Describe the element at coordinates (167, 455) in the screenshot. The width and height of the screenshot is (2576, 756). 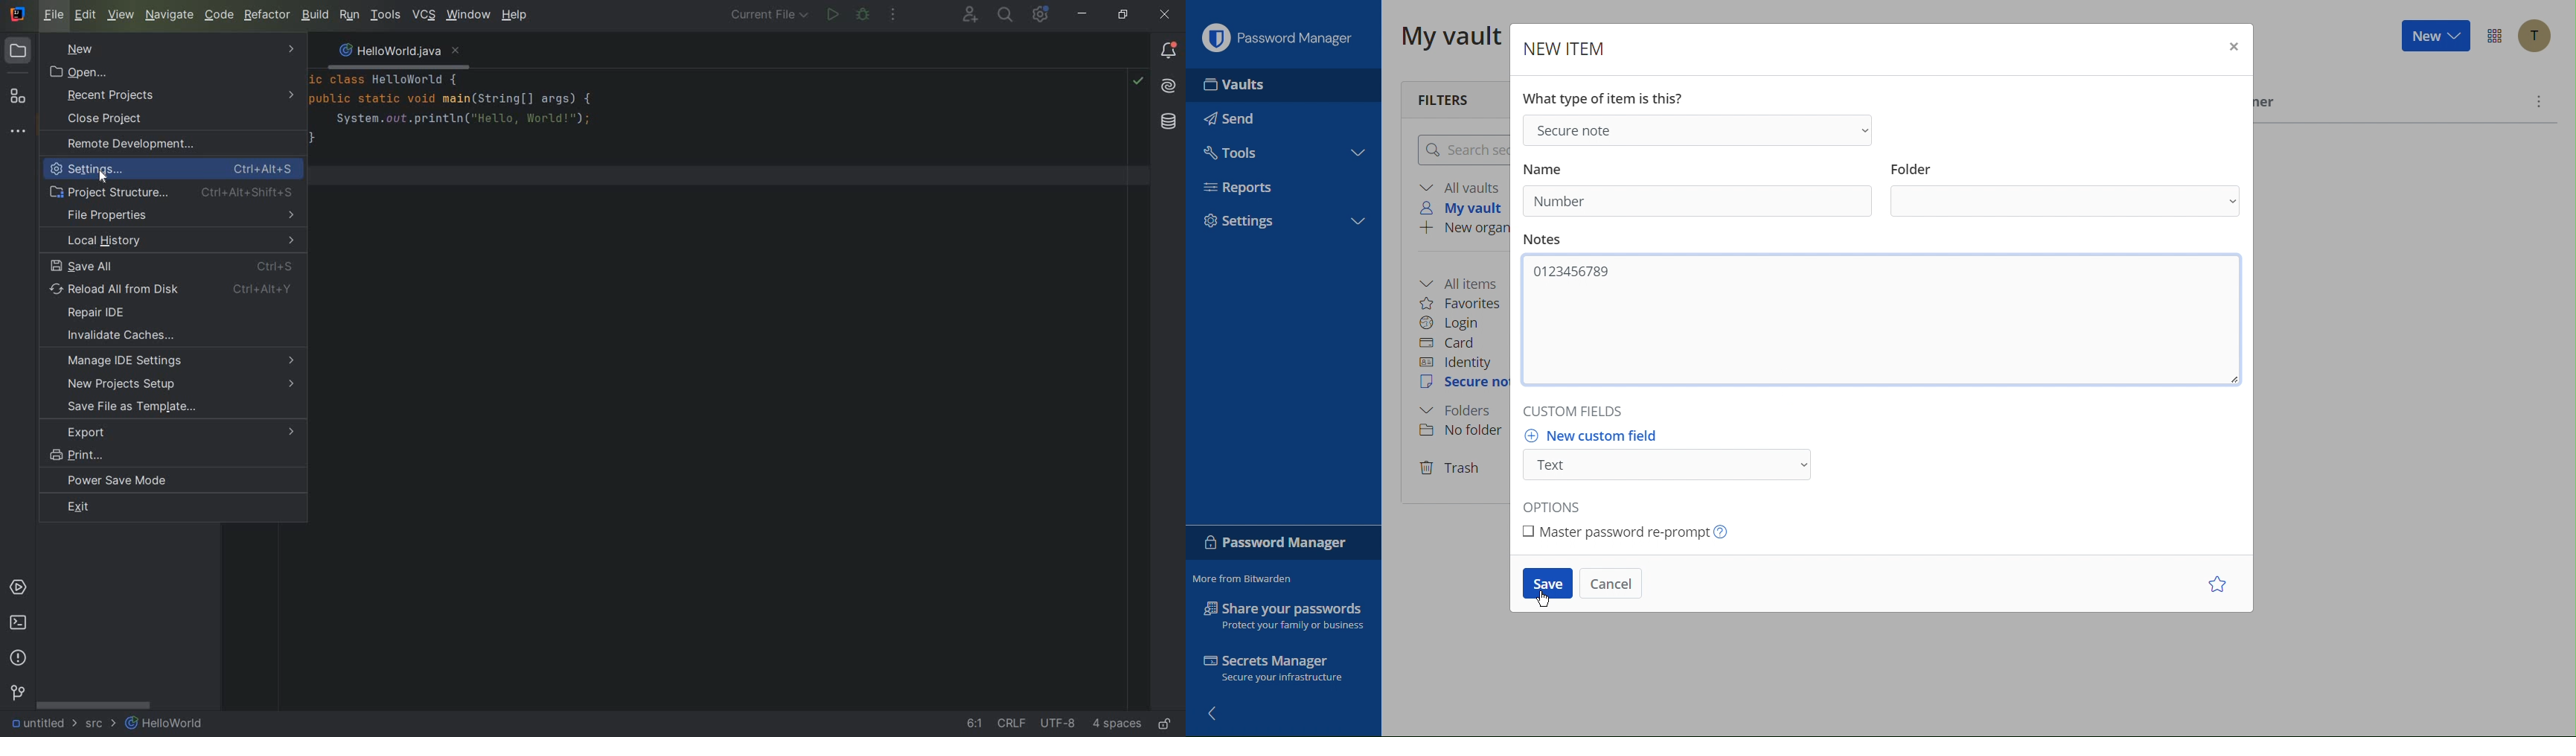
I see `print` at that location.